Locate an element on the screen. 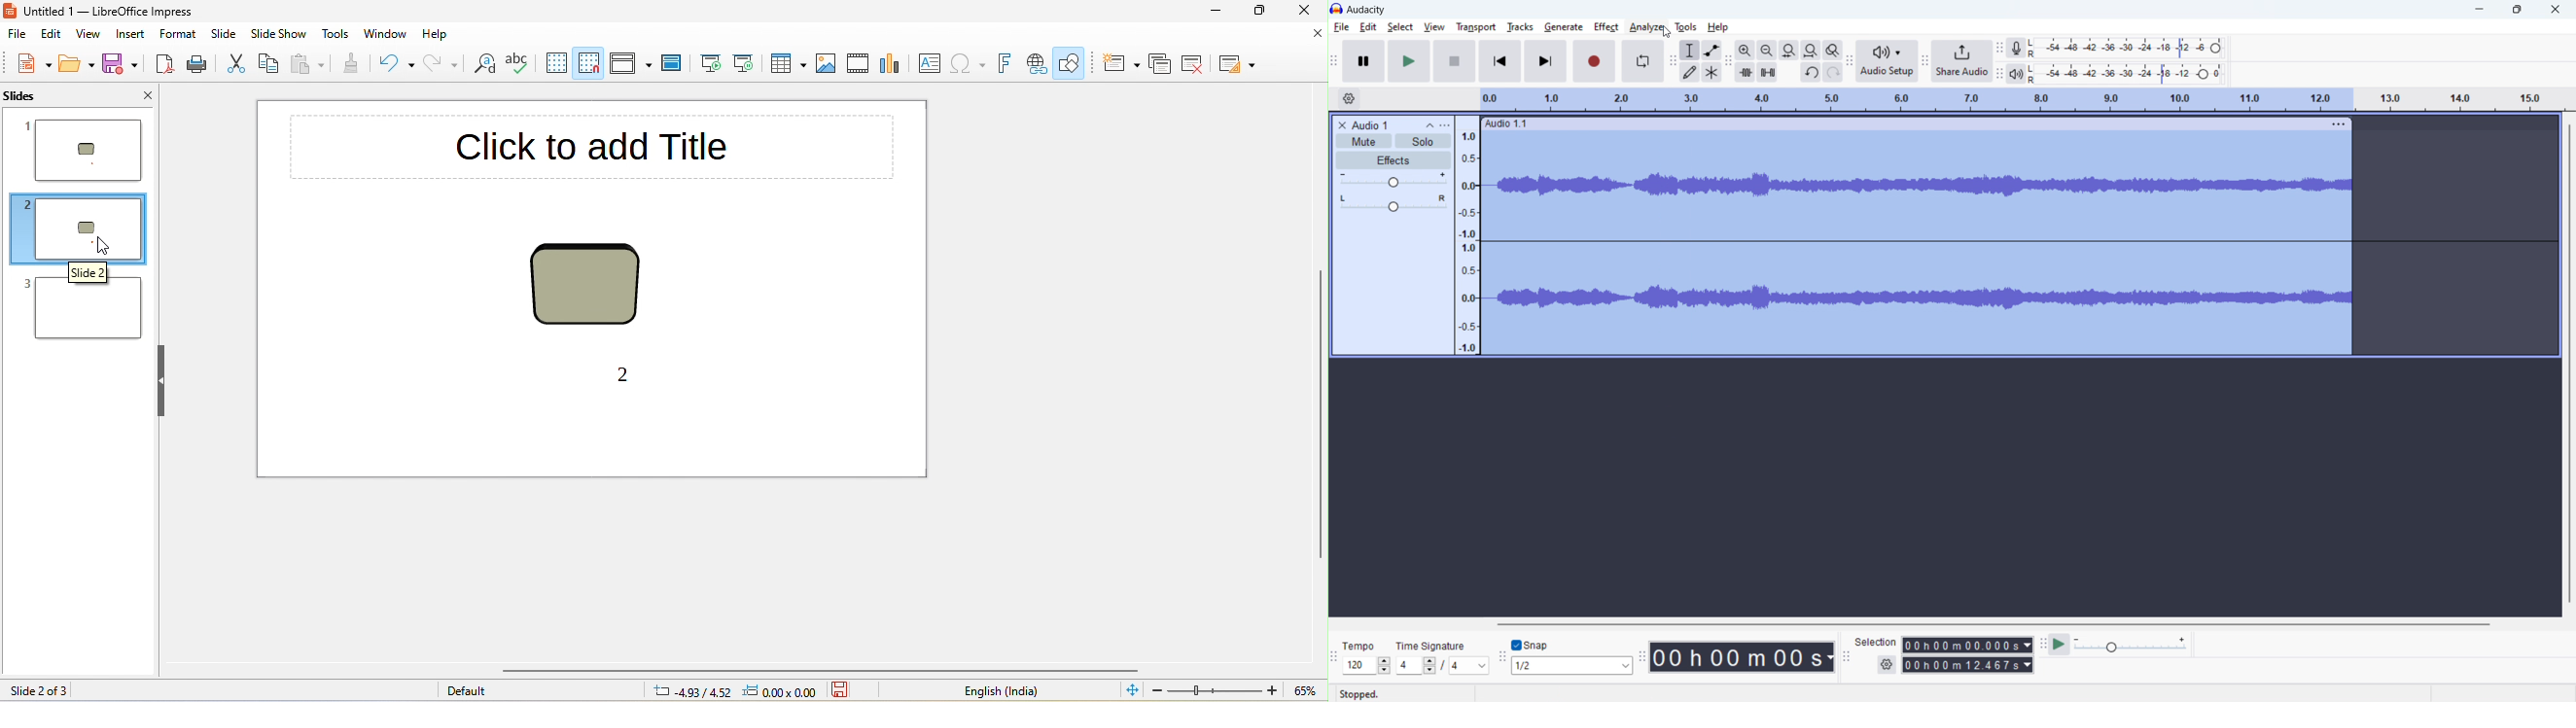  zoom in is located at coordinates (1745, 50).